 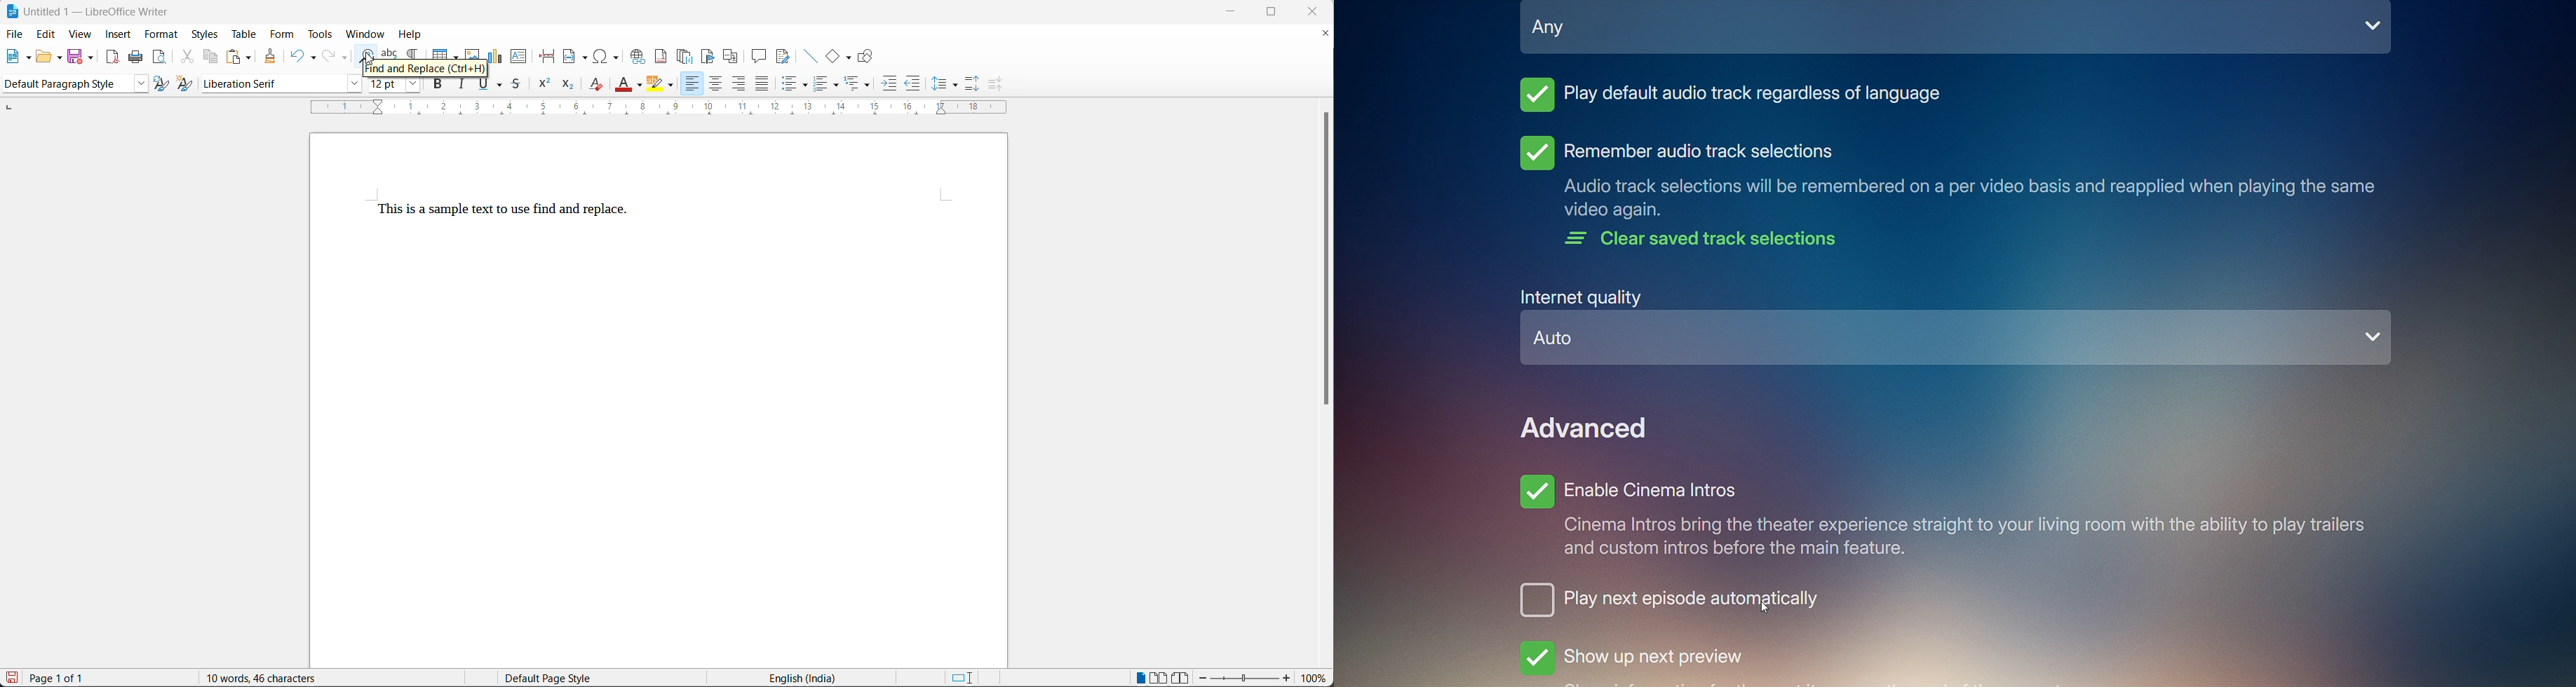 What do you see at coordinates (691, 84) in the screenshot?
I see `text align left` at bounding box center [691, 84].